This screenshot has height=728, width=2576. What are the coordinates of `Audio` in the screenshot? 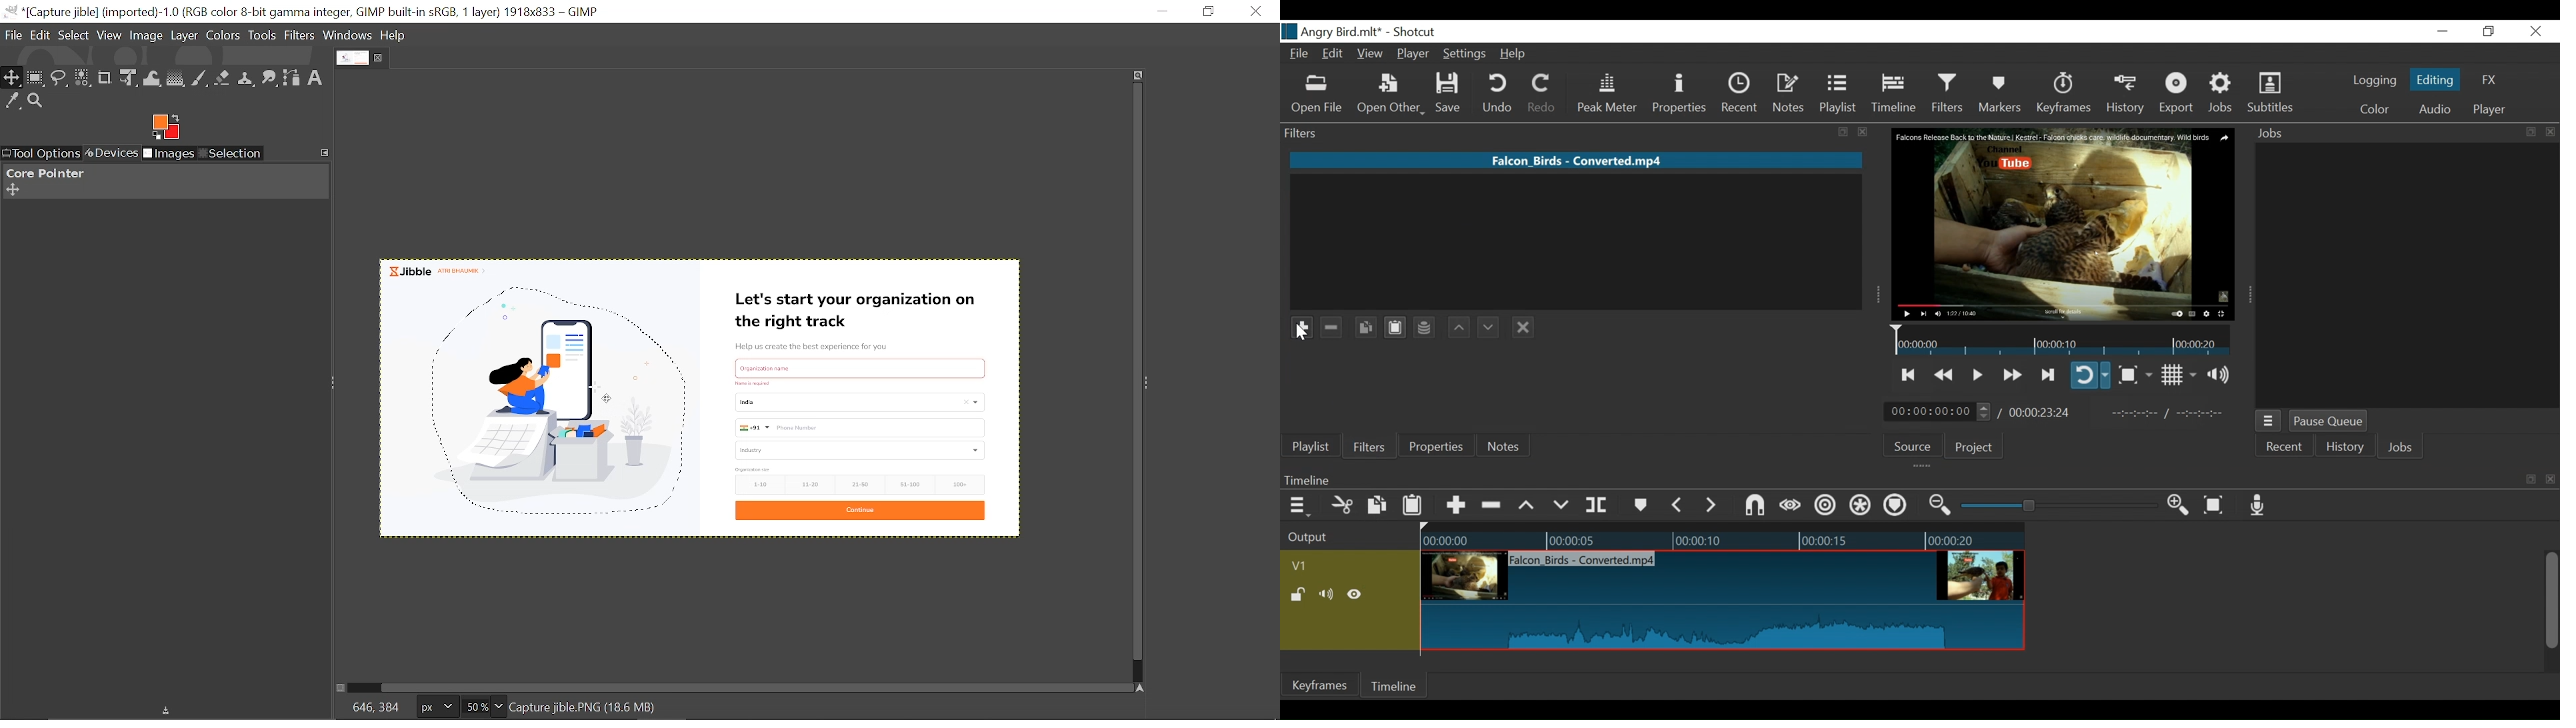 It's located at (2434, 111).